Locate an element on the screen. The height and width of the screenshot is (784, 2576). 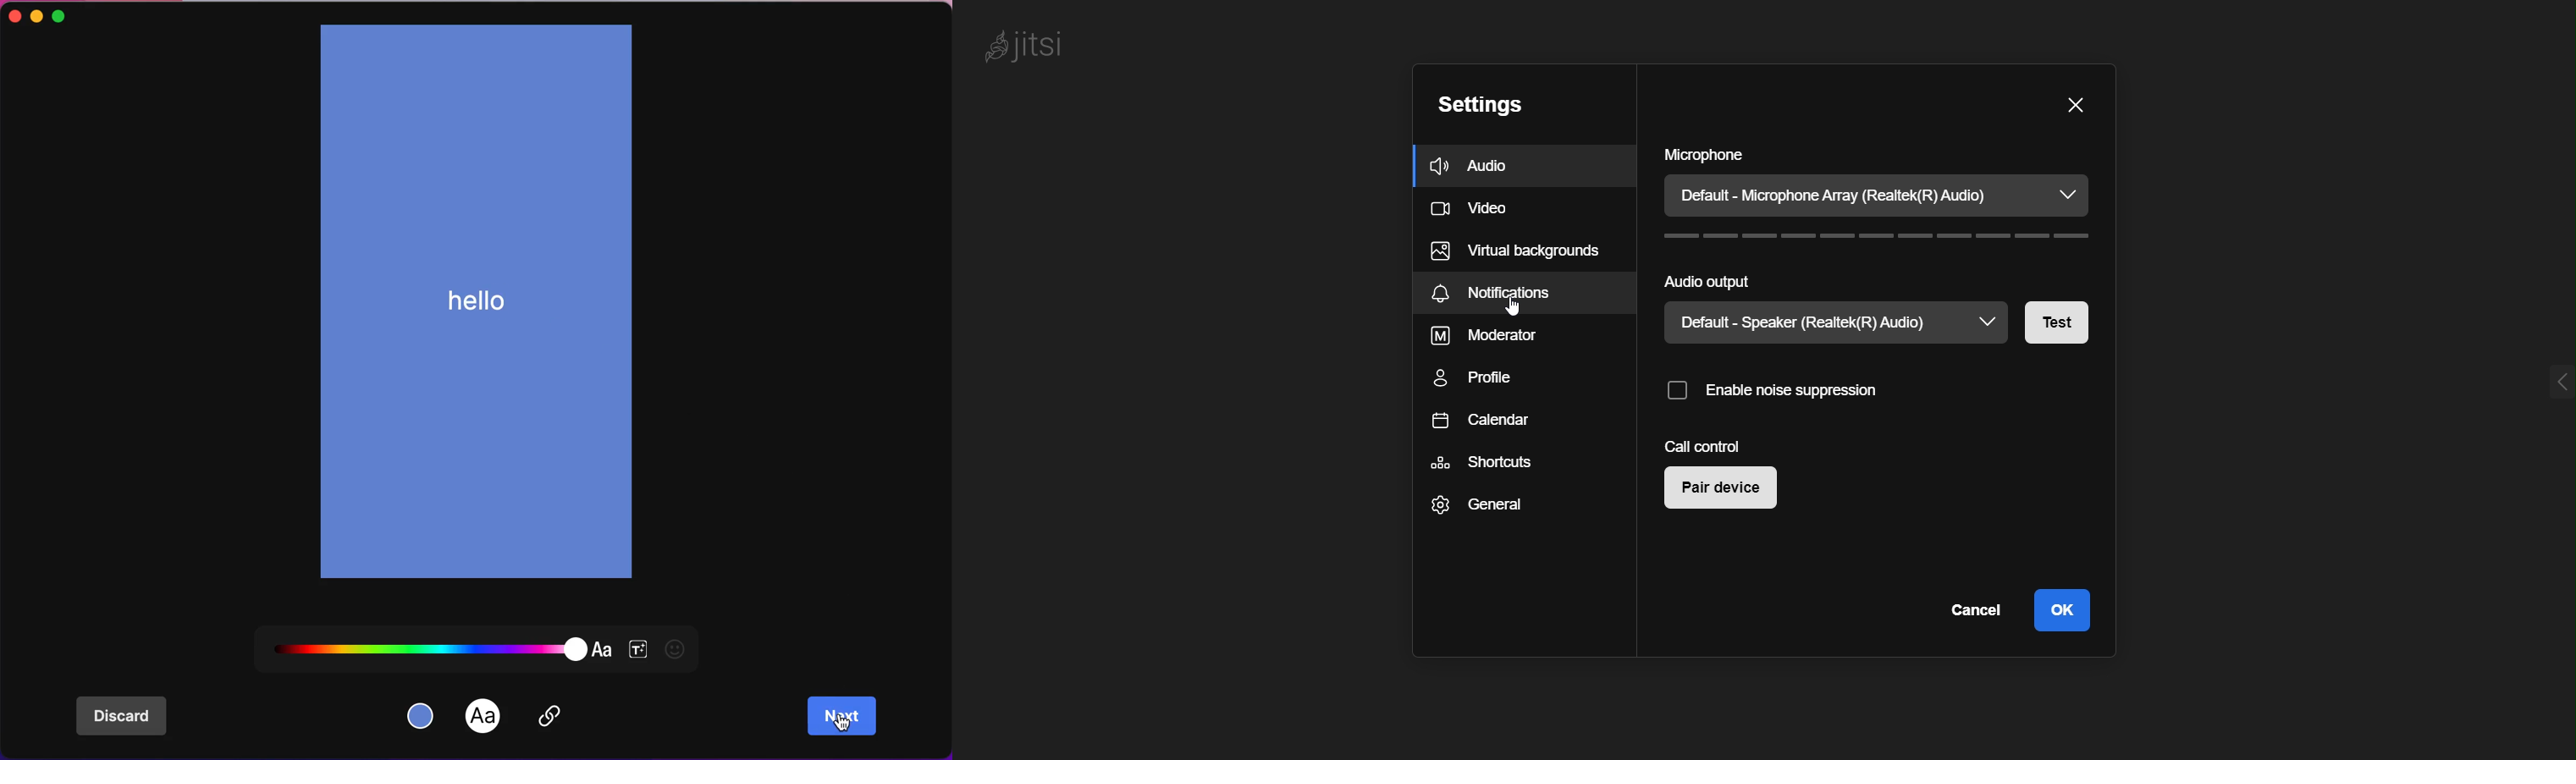
pair device is located at coordinates (1727, 493).